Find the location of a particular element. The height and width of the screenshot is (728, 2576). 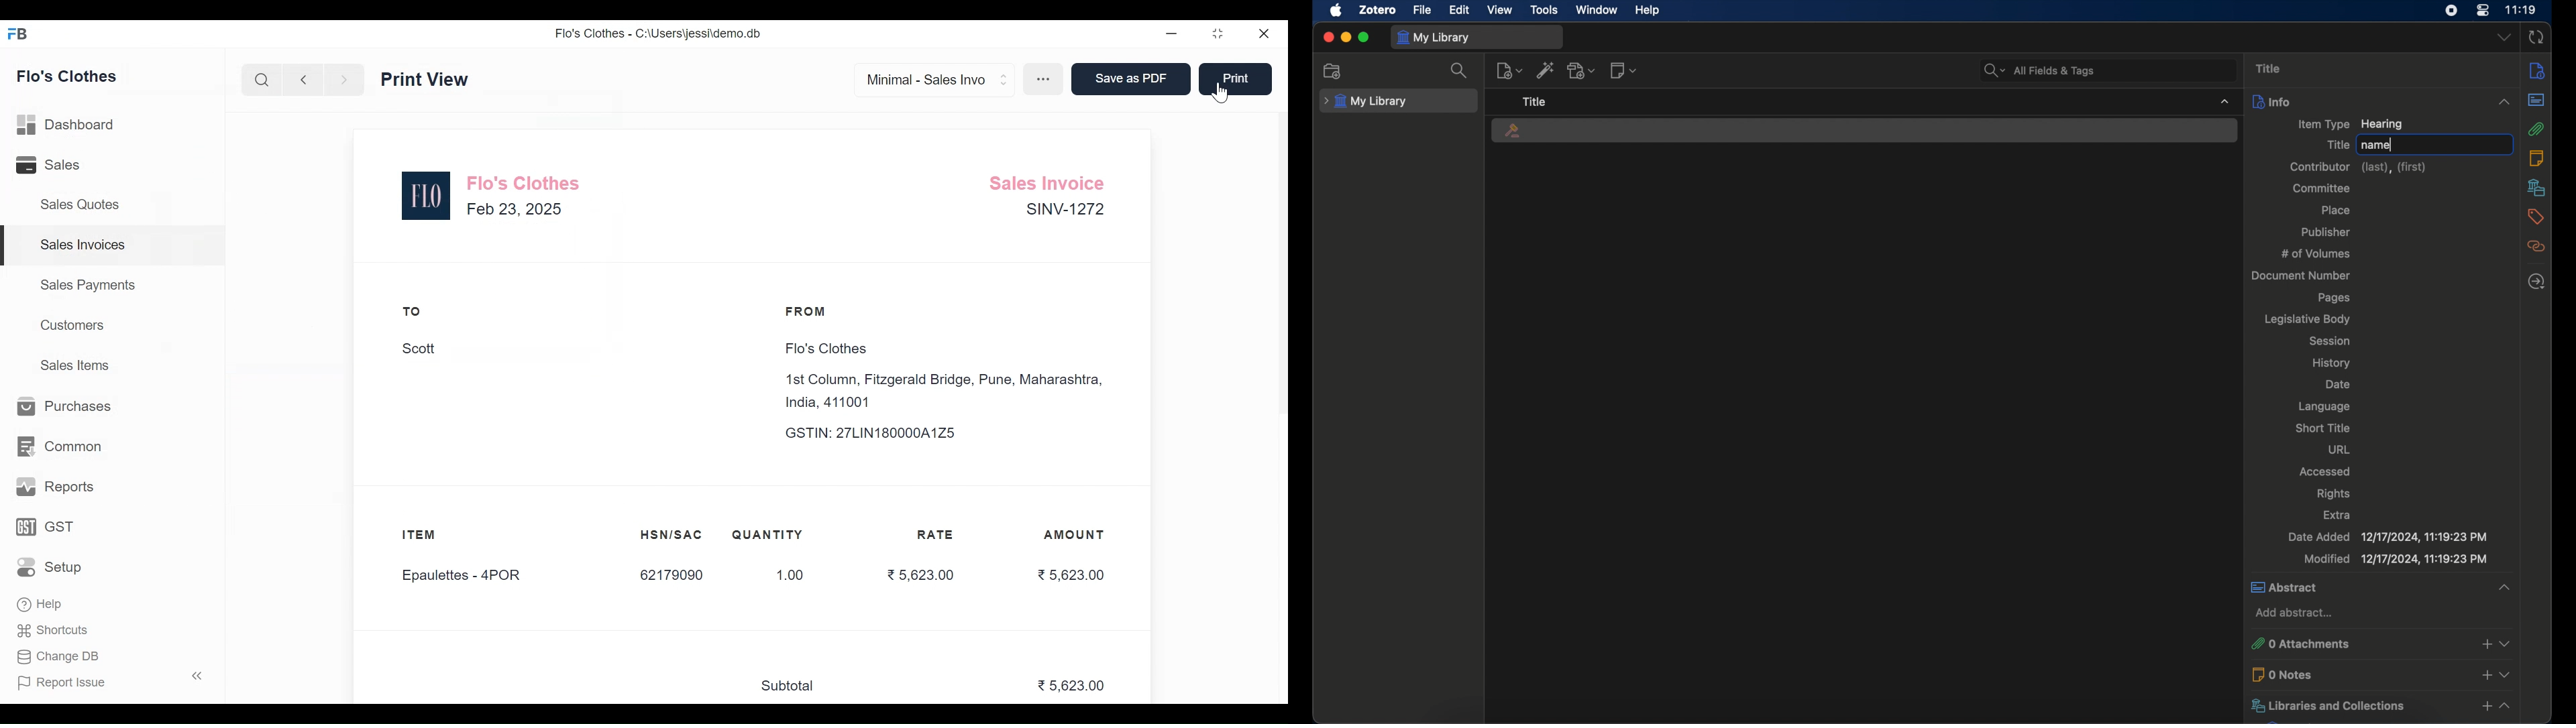

search is located at coordinates (1462, 71).